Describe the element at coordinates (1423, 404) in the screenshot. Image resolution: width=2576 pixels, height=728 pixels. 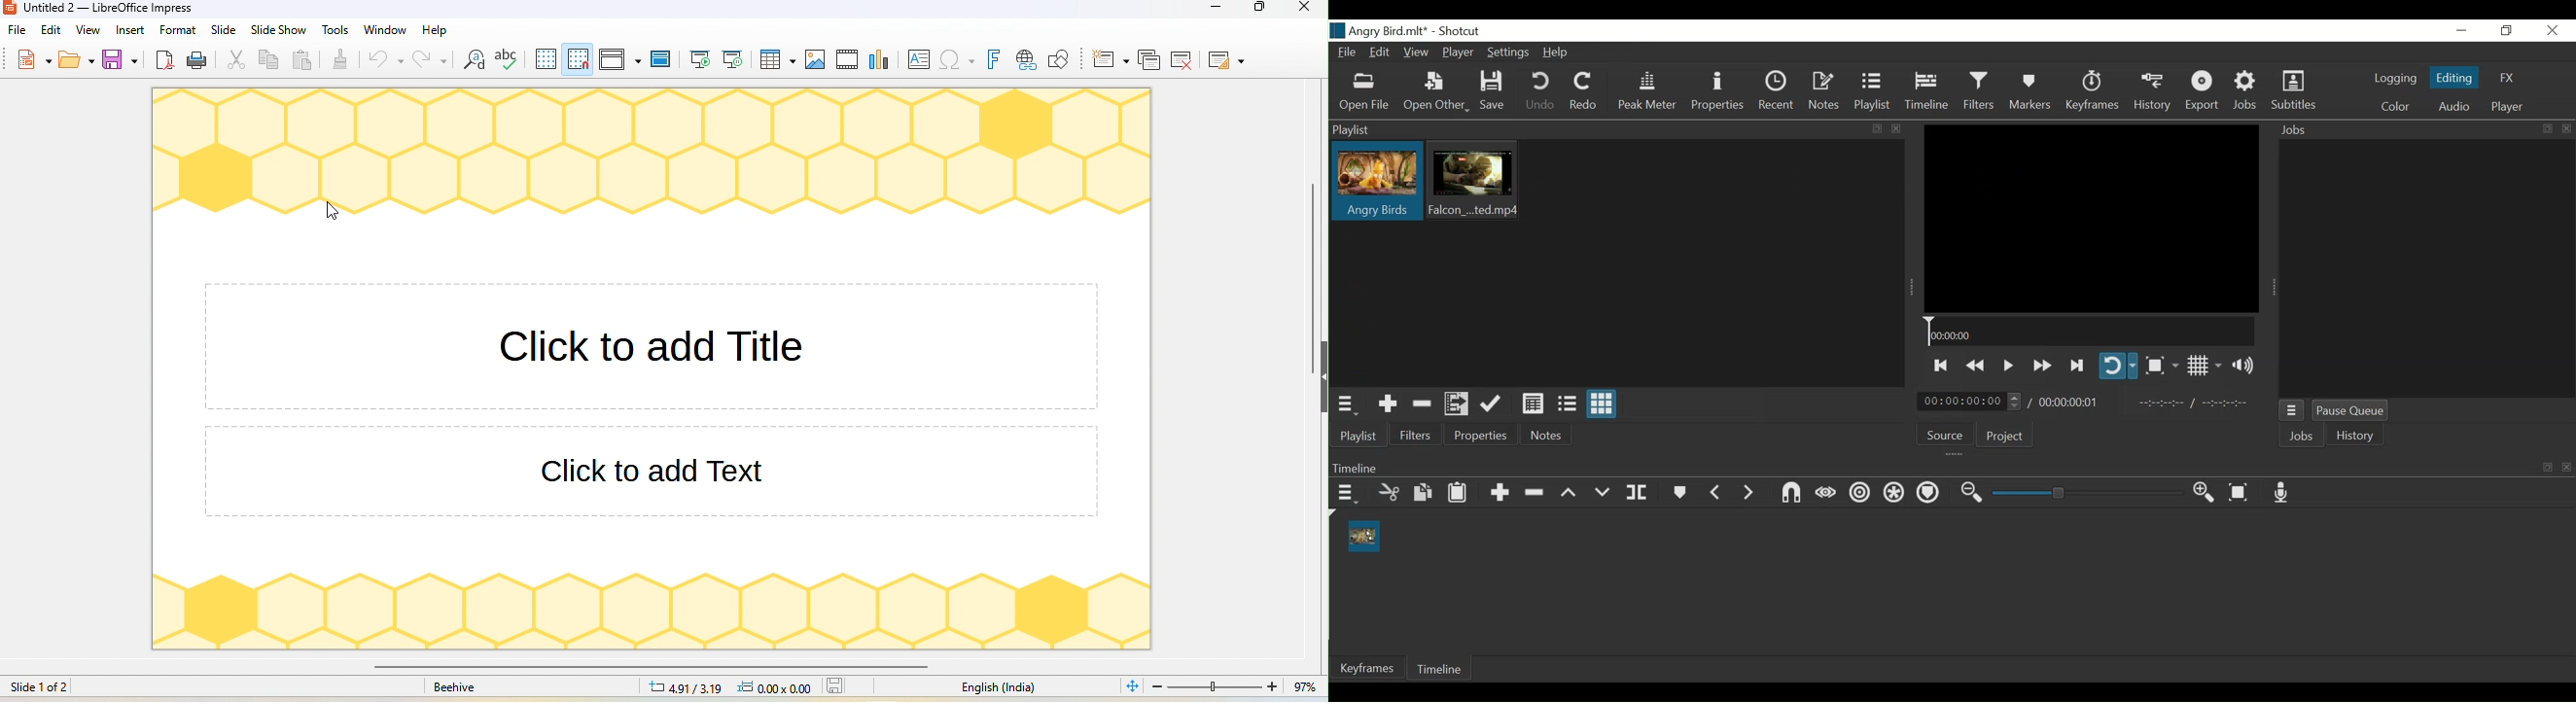
I see `Remove cut` at that location.